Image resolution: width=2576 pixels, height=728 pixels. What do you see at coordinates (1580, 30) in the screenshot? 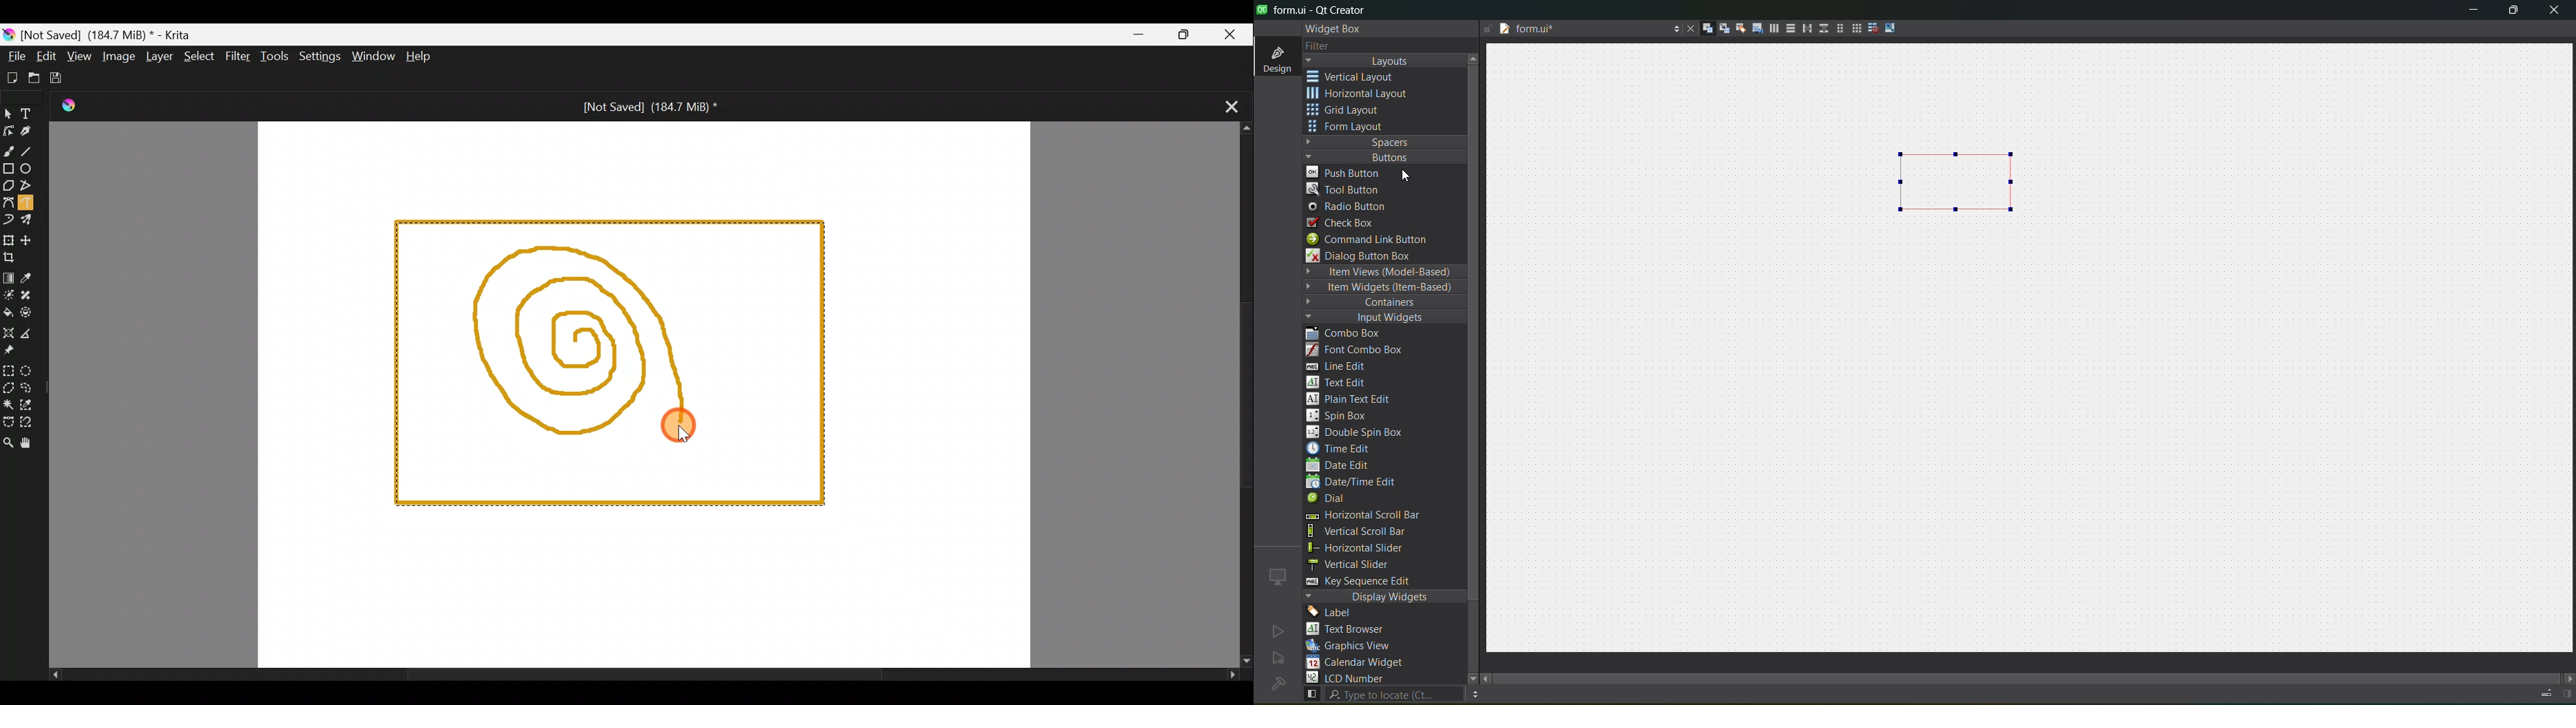
I see `tab name` at bounding box center [1580, 30].